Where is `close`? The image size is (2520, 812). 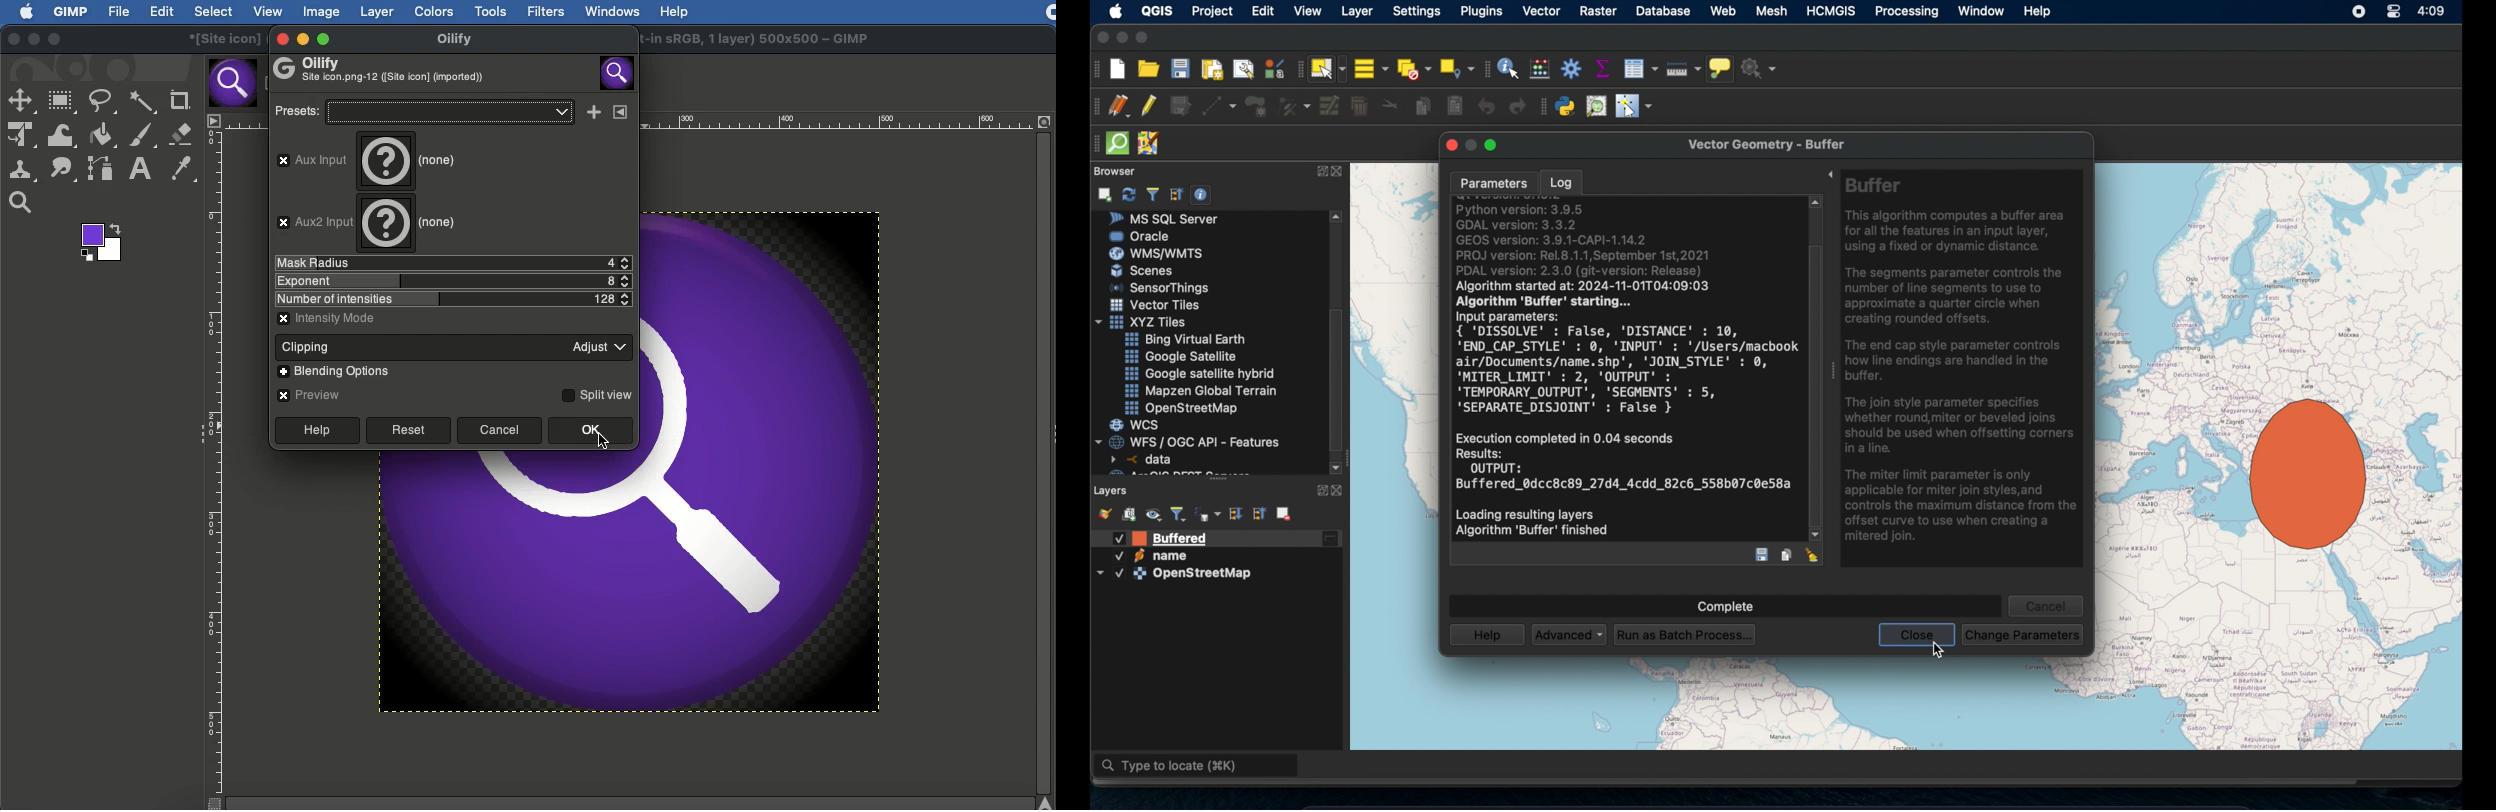 close is located at coordinates (1342, 490).